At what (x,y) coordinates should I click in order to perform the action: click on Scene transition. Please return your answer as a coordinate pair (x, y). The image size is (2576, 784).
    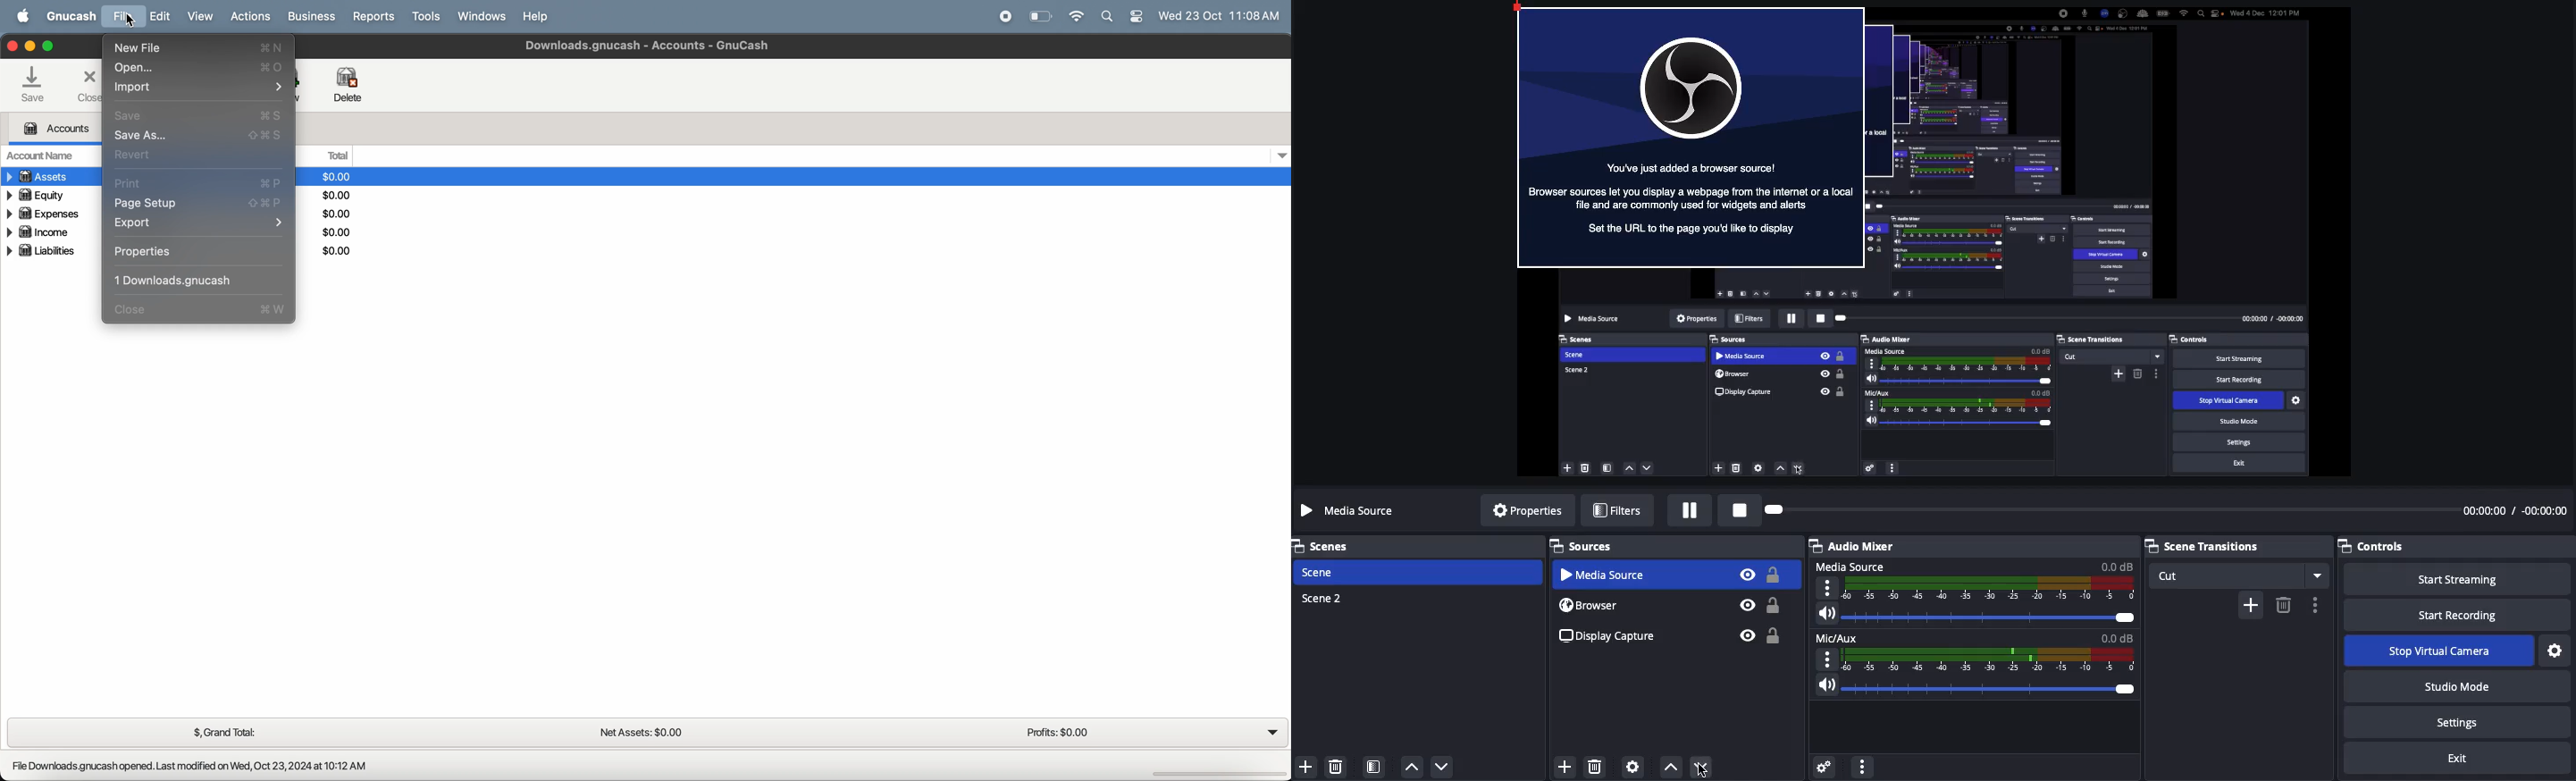
    Looking at the image, I should click on (2236, 544).